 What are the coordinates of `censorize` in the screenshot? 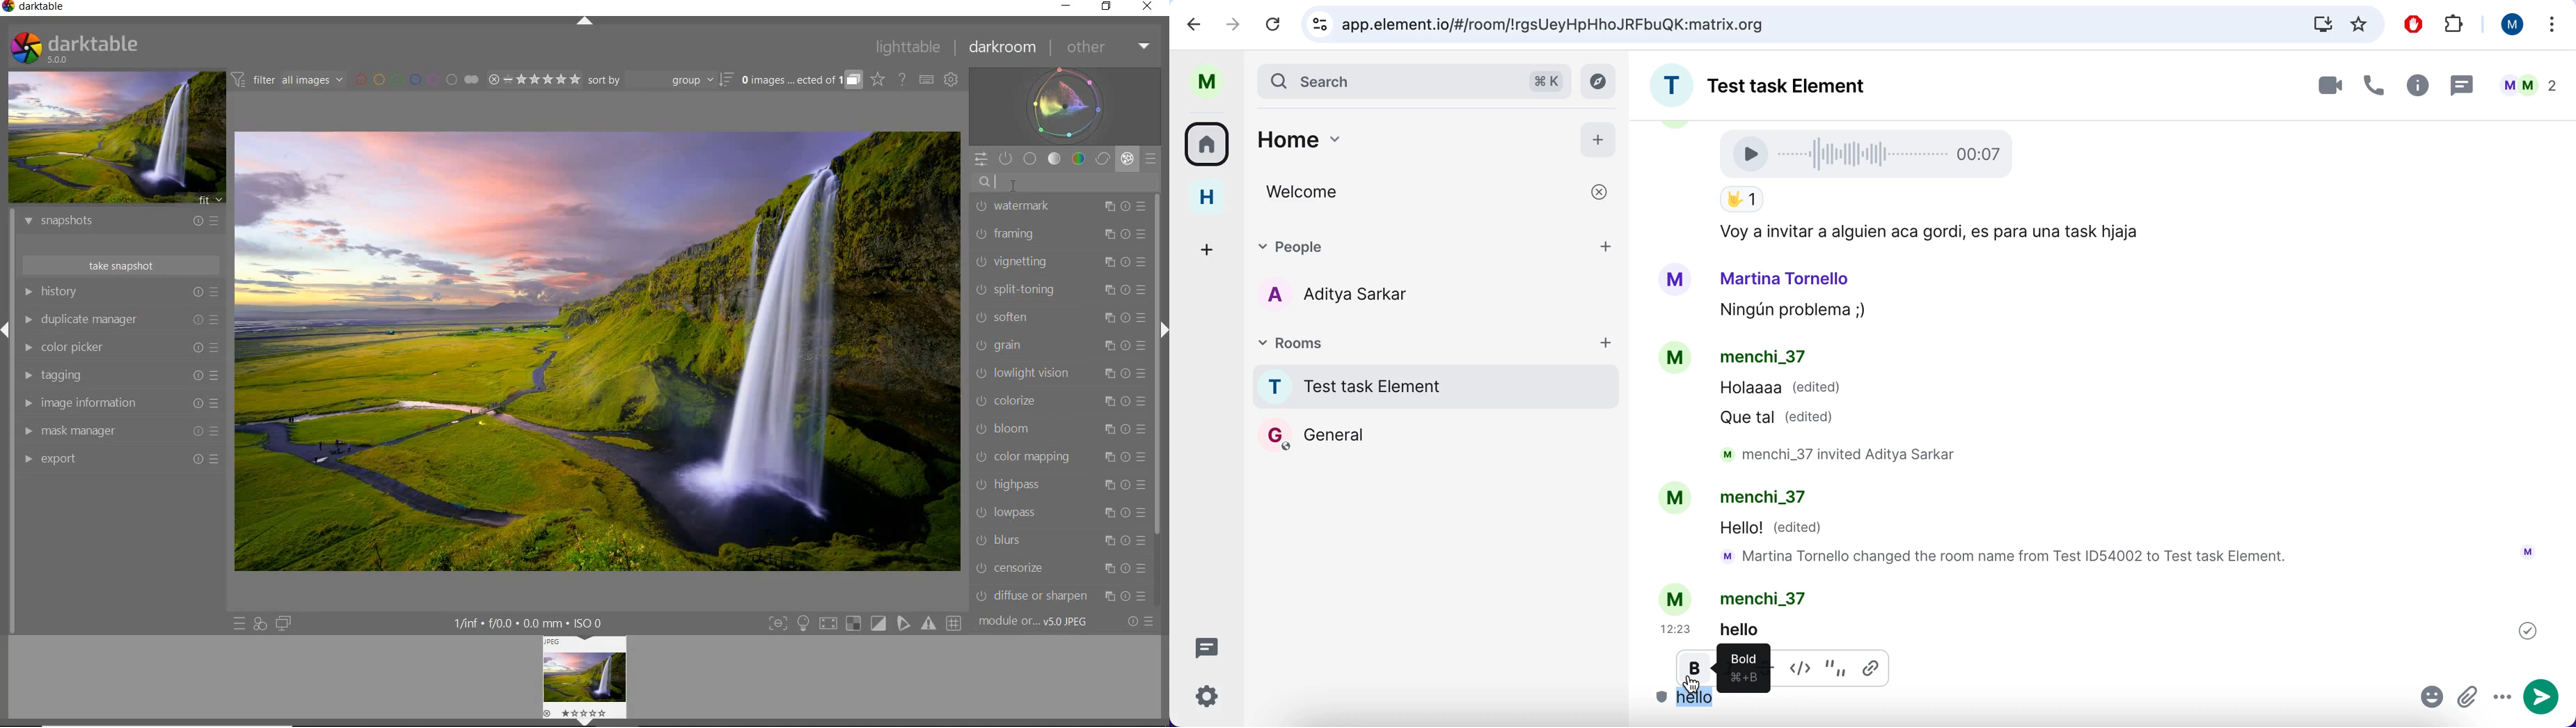 It's located at (1061, 568).